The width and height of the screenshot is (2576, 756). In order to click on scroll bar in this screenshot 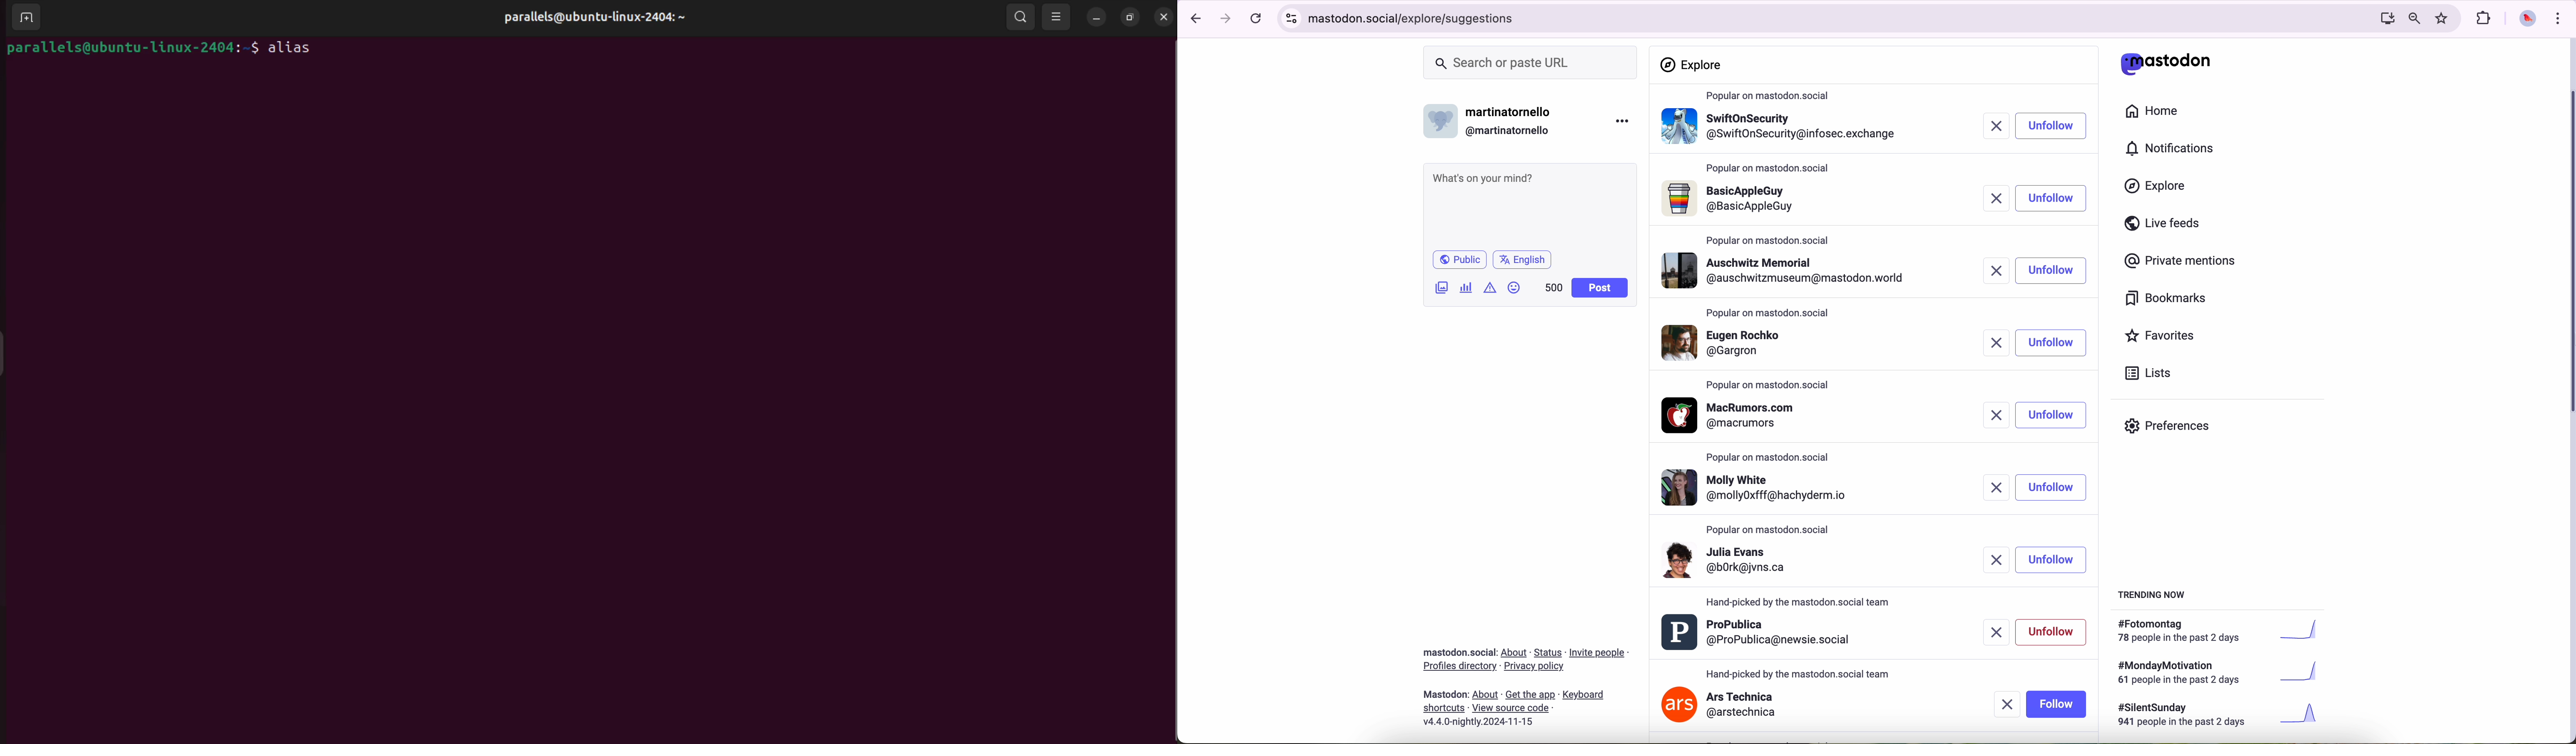, I will do `click(2567, 255)`.